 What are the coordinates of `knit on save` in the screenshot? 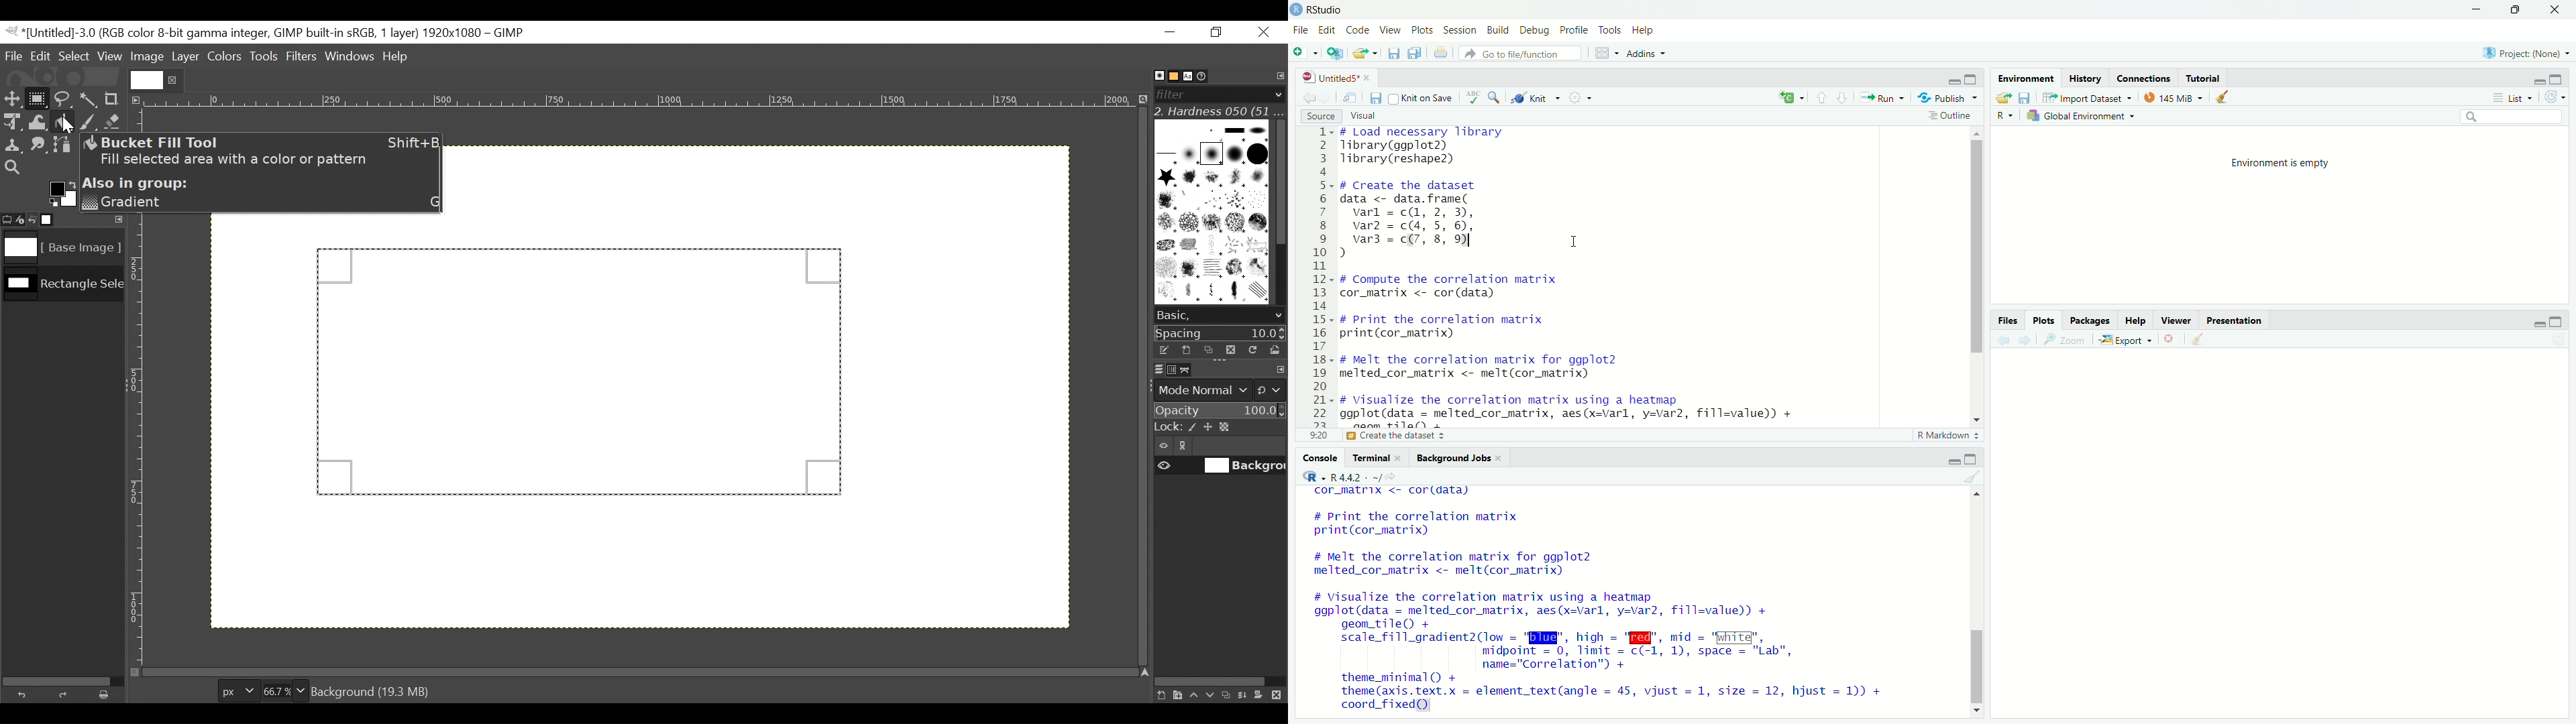 It's located at (1422, 99).